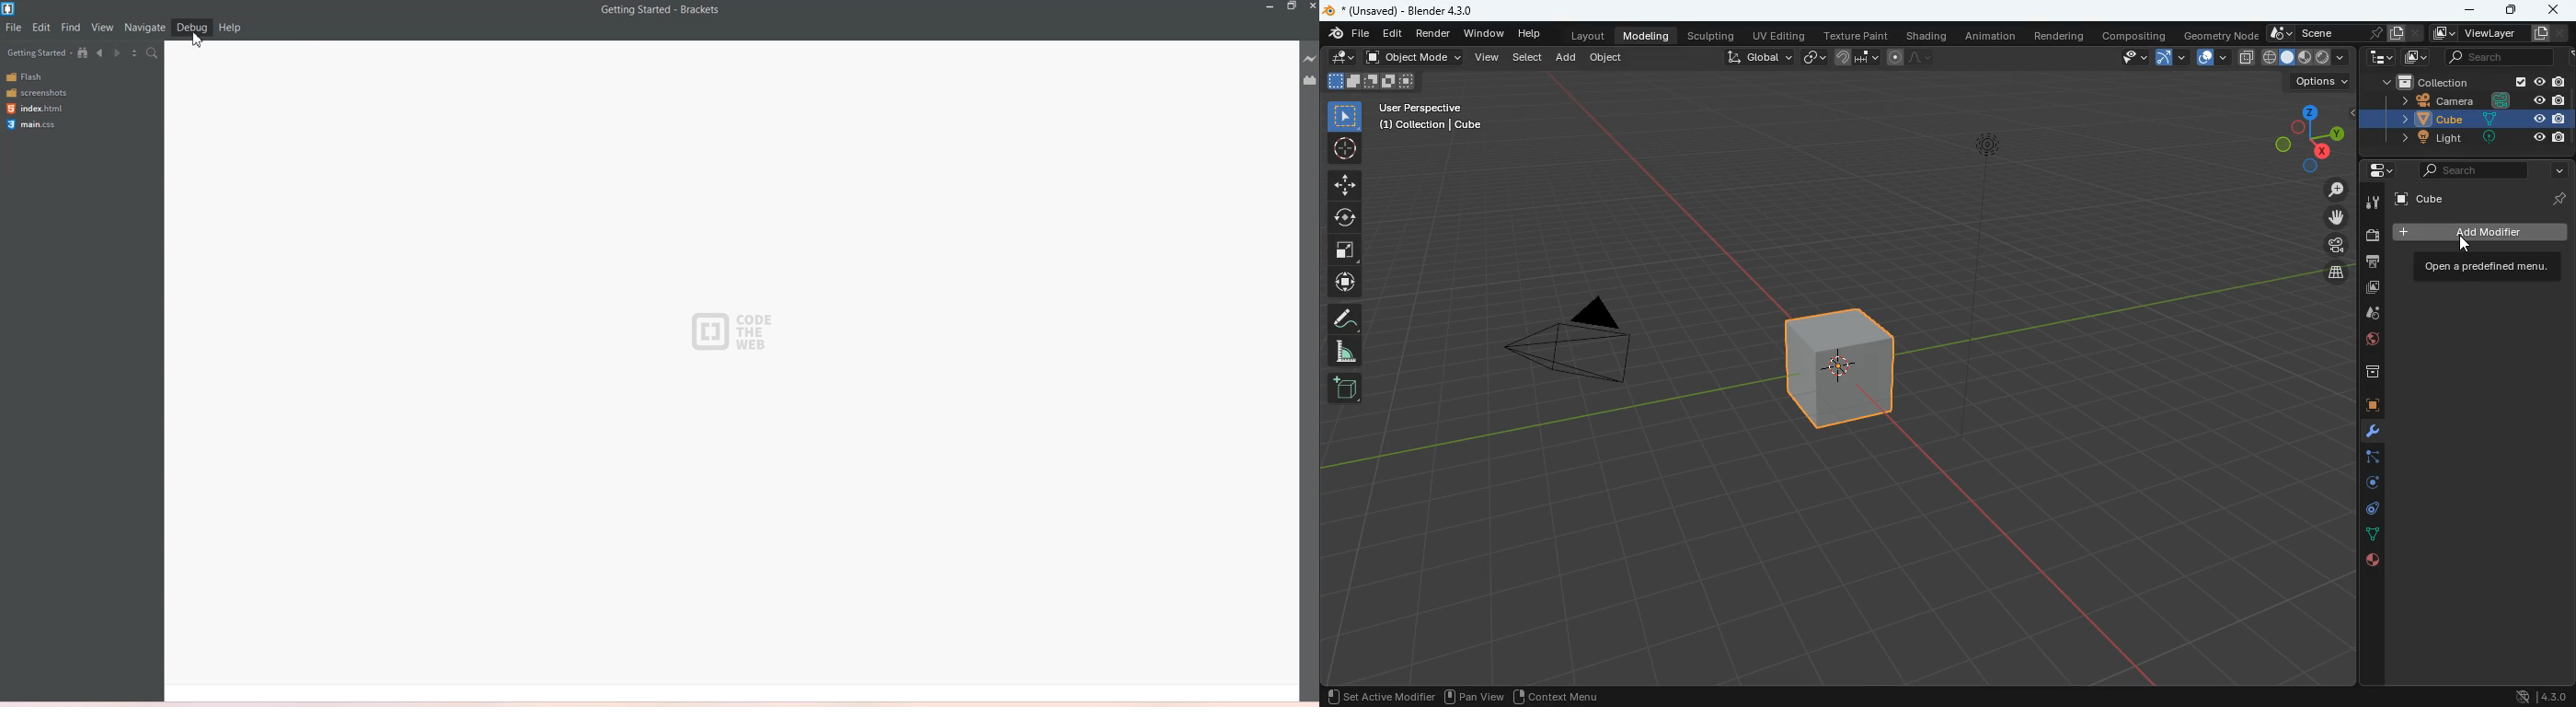 This screenshot has width=2576, height=728. Describe the element at coordinates (85, 52) in the screenshot. I see `Show in file tree` at that location.